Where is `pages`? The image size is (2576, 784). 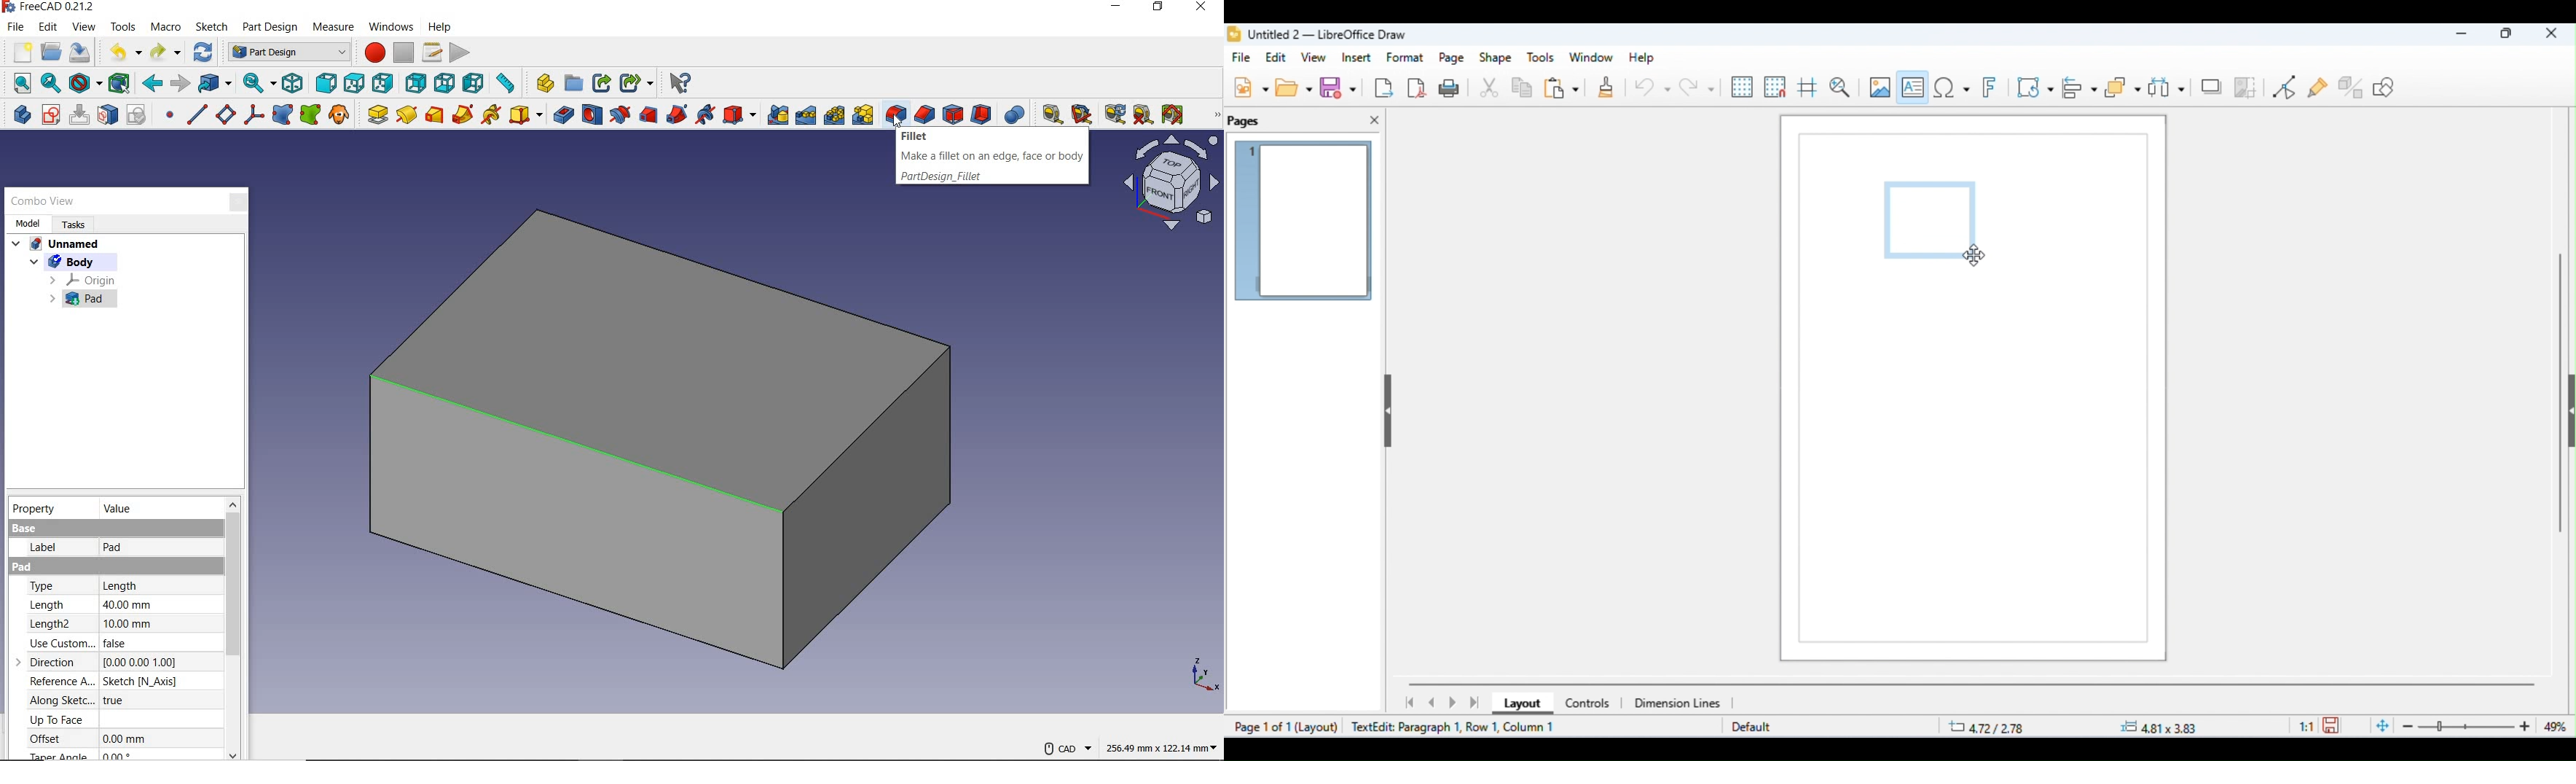 pages is located at coordinates (1245, 122).